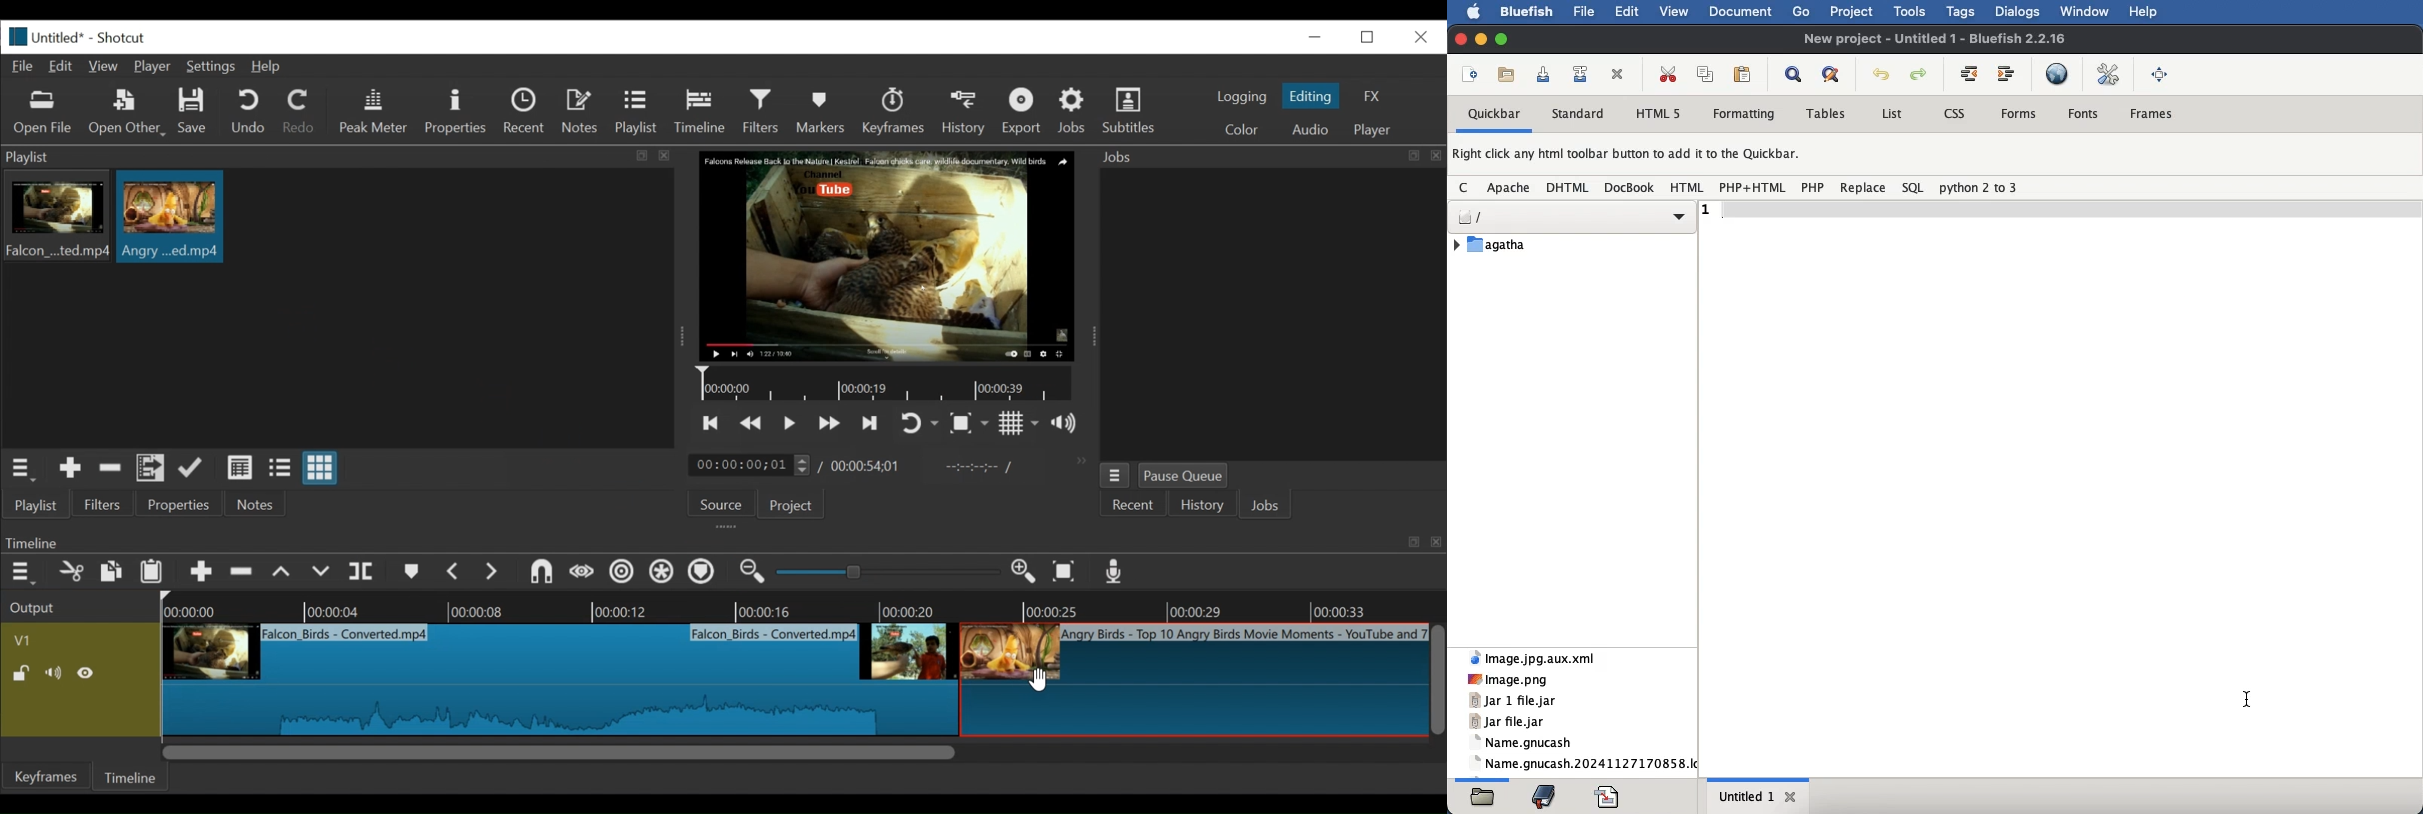 Image resolution: width=2436 pixels, height=840 pixels. What do you see at coordinates (1024, 113) in the screenshot?
I see `Export` at bounding box center [1024, 113].